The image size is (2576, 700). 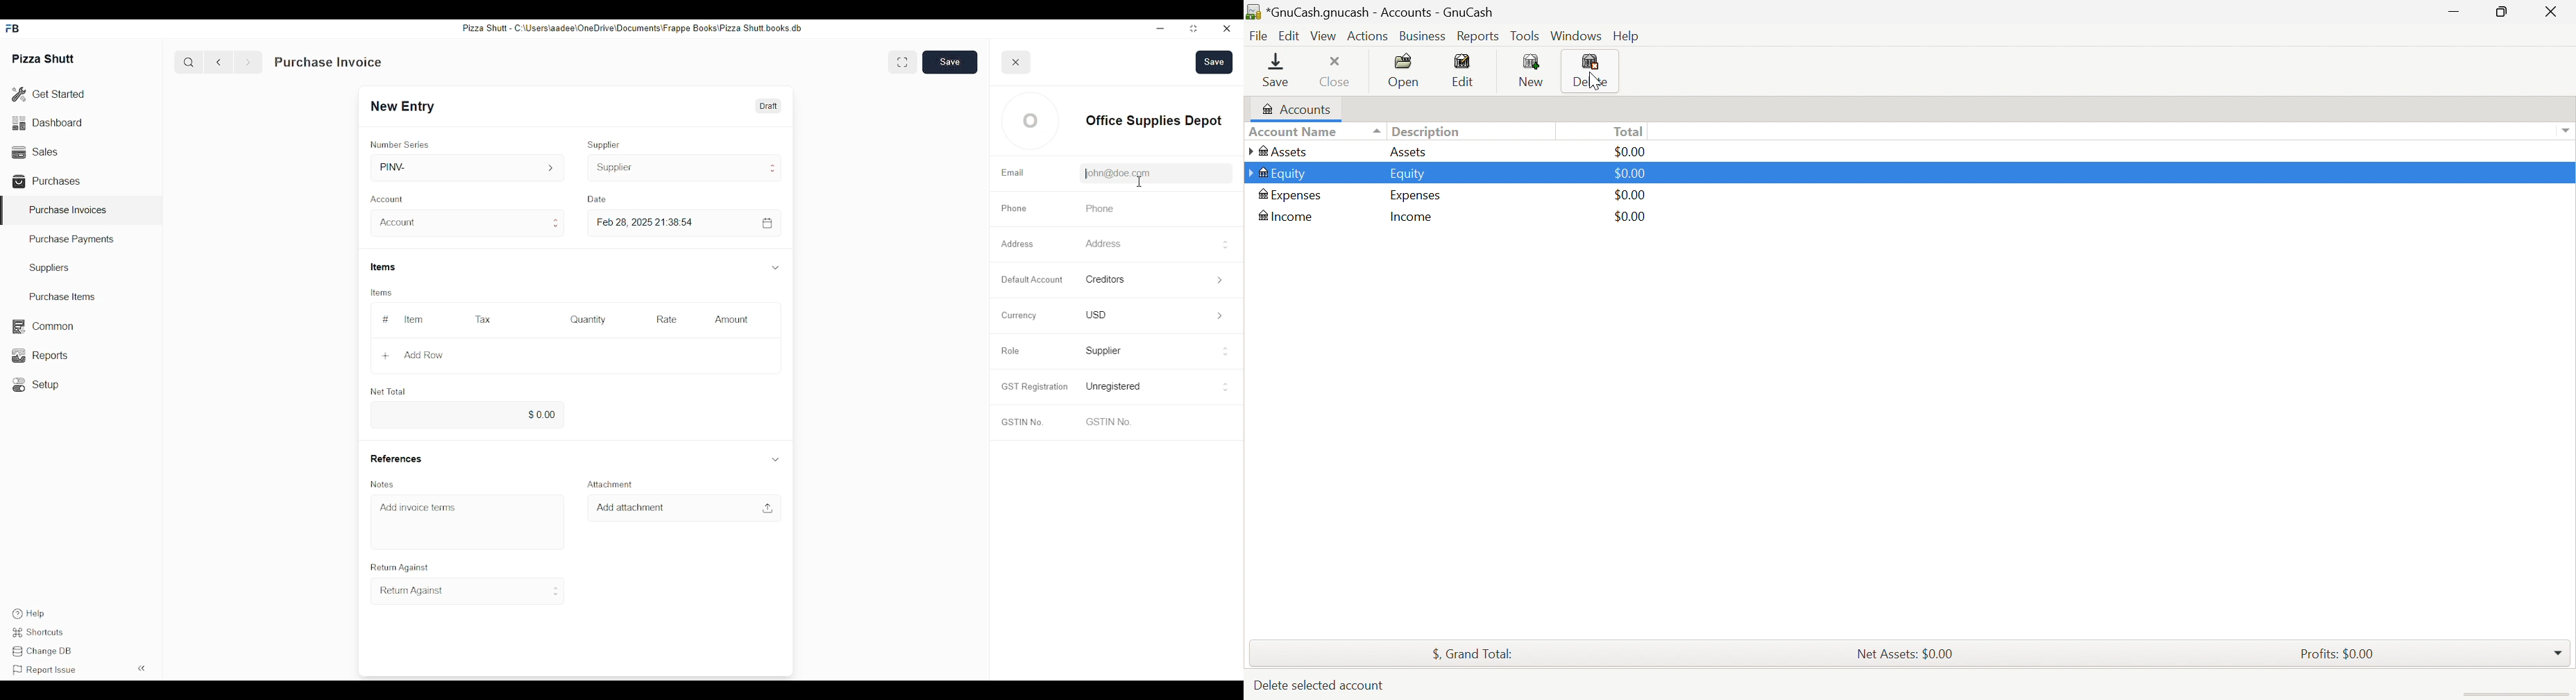 What do you see at coordinates (142, 668) in the screenshot?
I see `<<` at bounding box center [142, 668].